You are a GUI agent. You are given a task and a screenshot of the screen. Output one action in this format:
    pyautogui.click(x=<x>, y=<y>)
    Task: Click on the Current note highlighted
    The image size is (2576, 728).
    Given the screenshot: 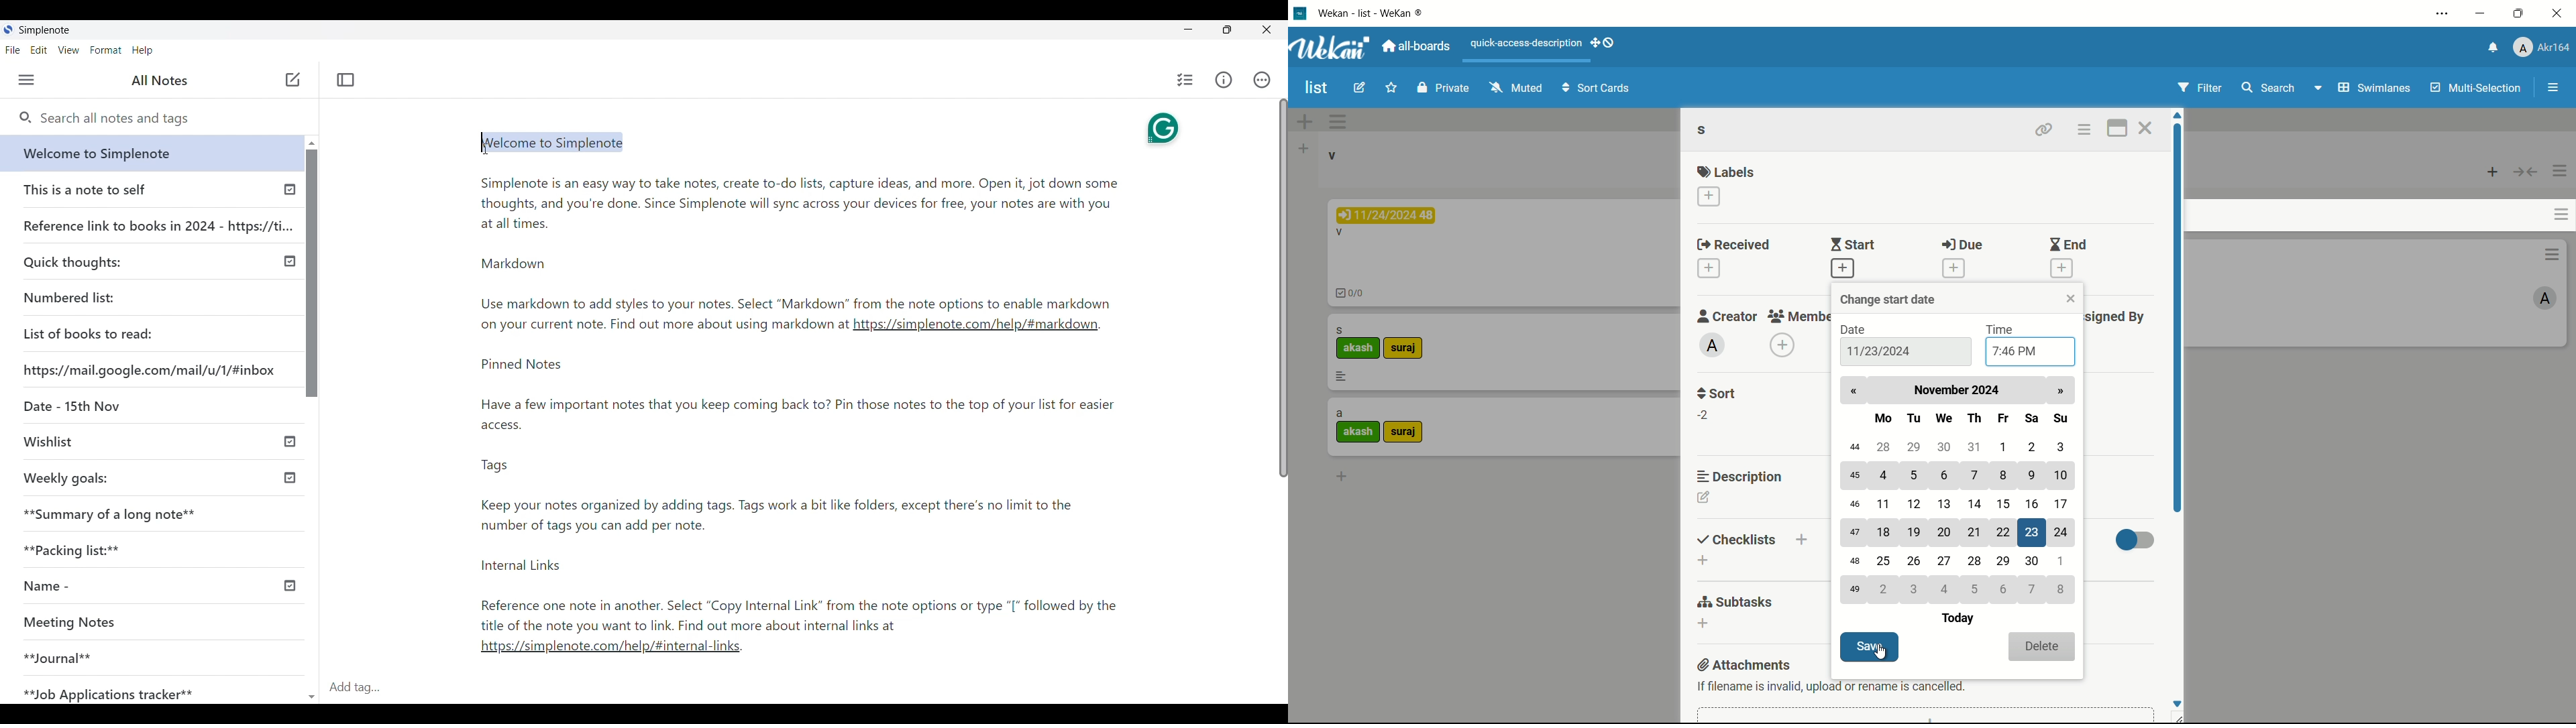 What is the action you would take?
    pyautogui.click(x=146, y=153)
    